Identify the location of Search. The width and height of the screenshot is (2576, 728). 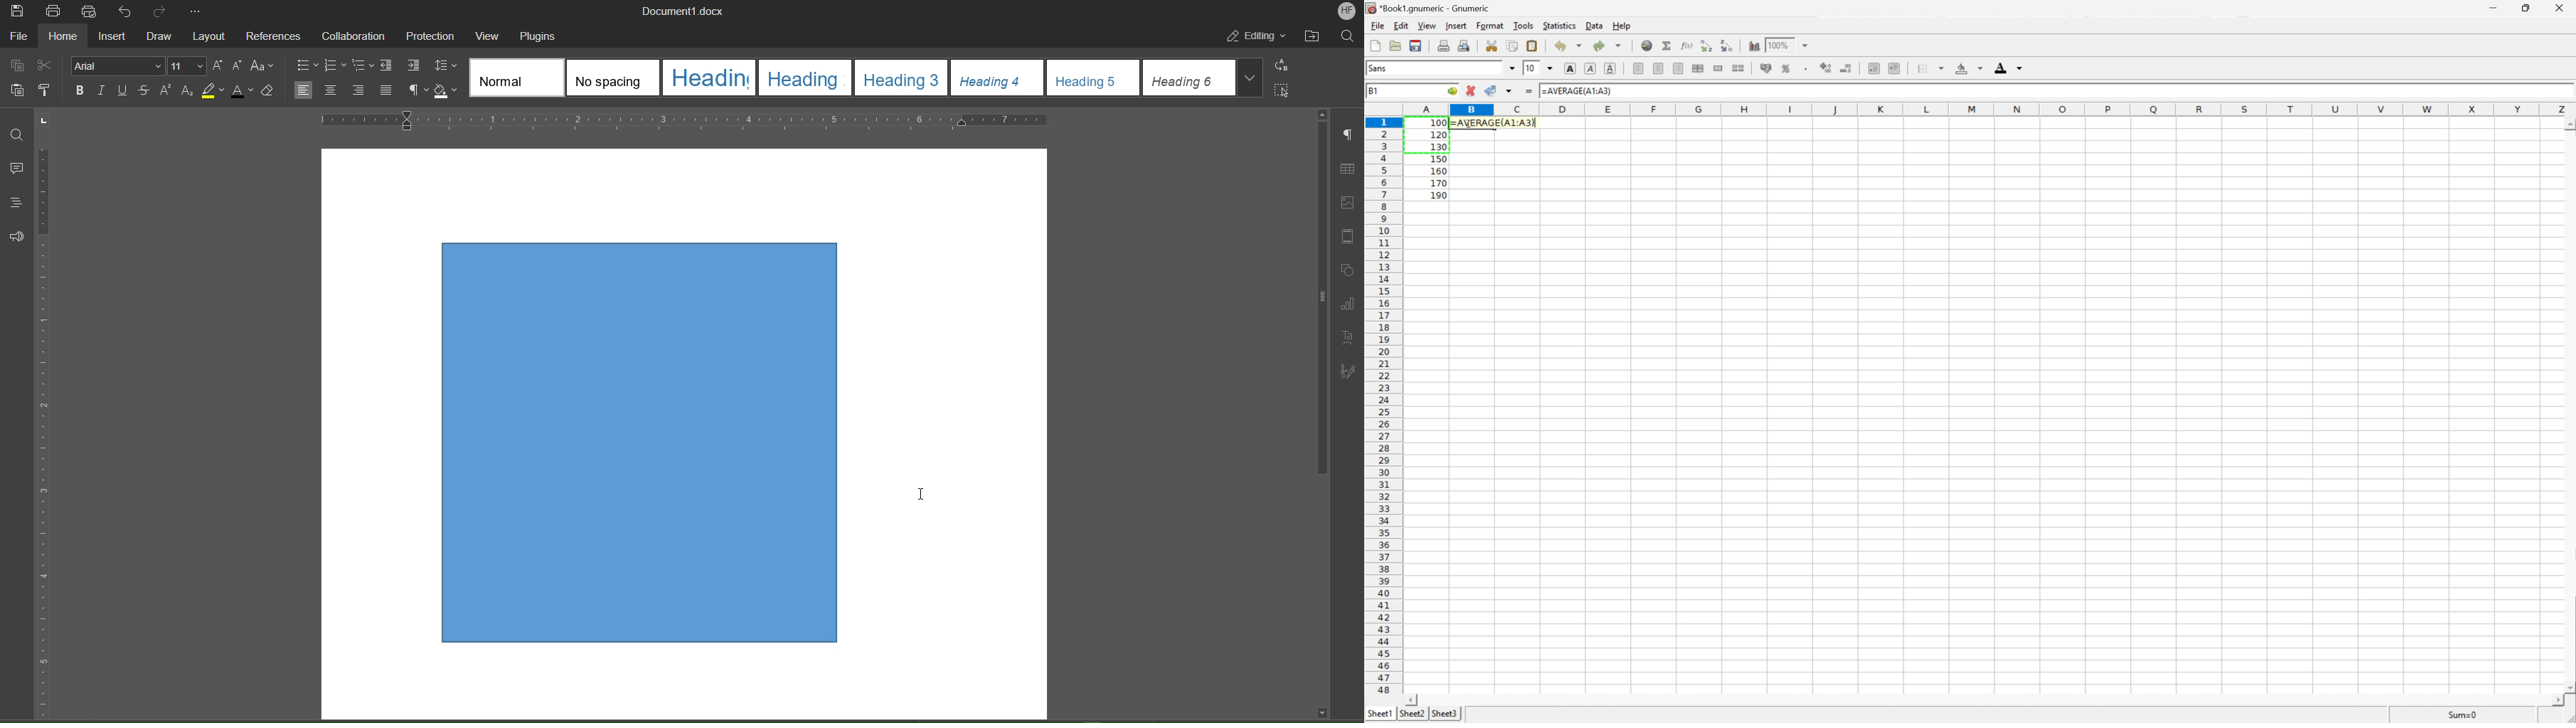
(1350, 36).